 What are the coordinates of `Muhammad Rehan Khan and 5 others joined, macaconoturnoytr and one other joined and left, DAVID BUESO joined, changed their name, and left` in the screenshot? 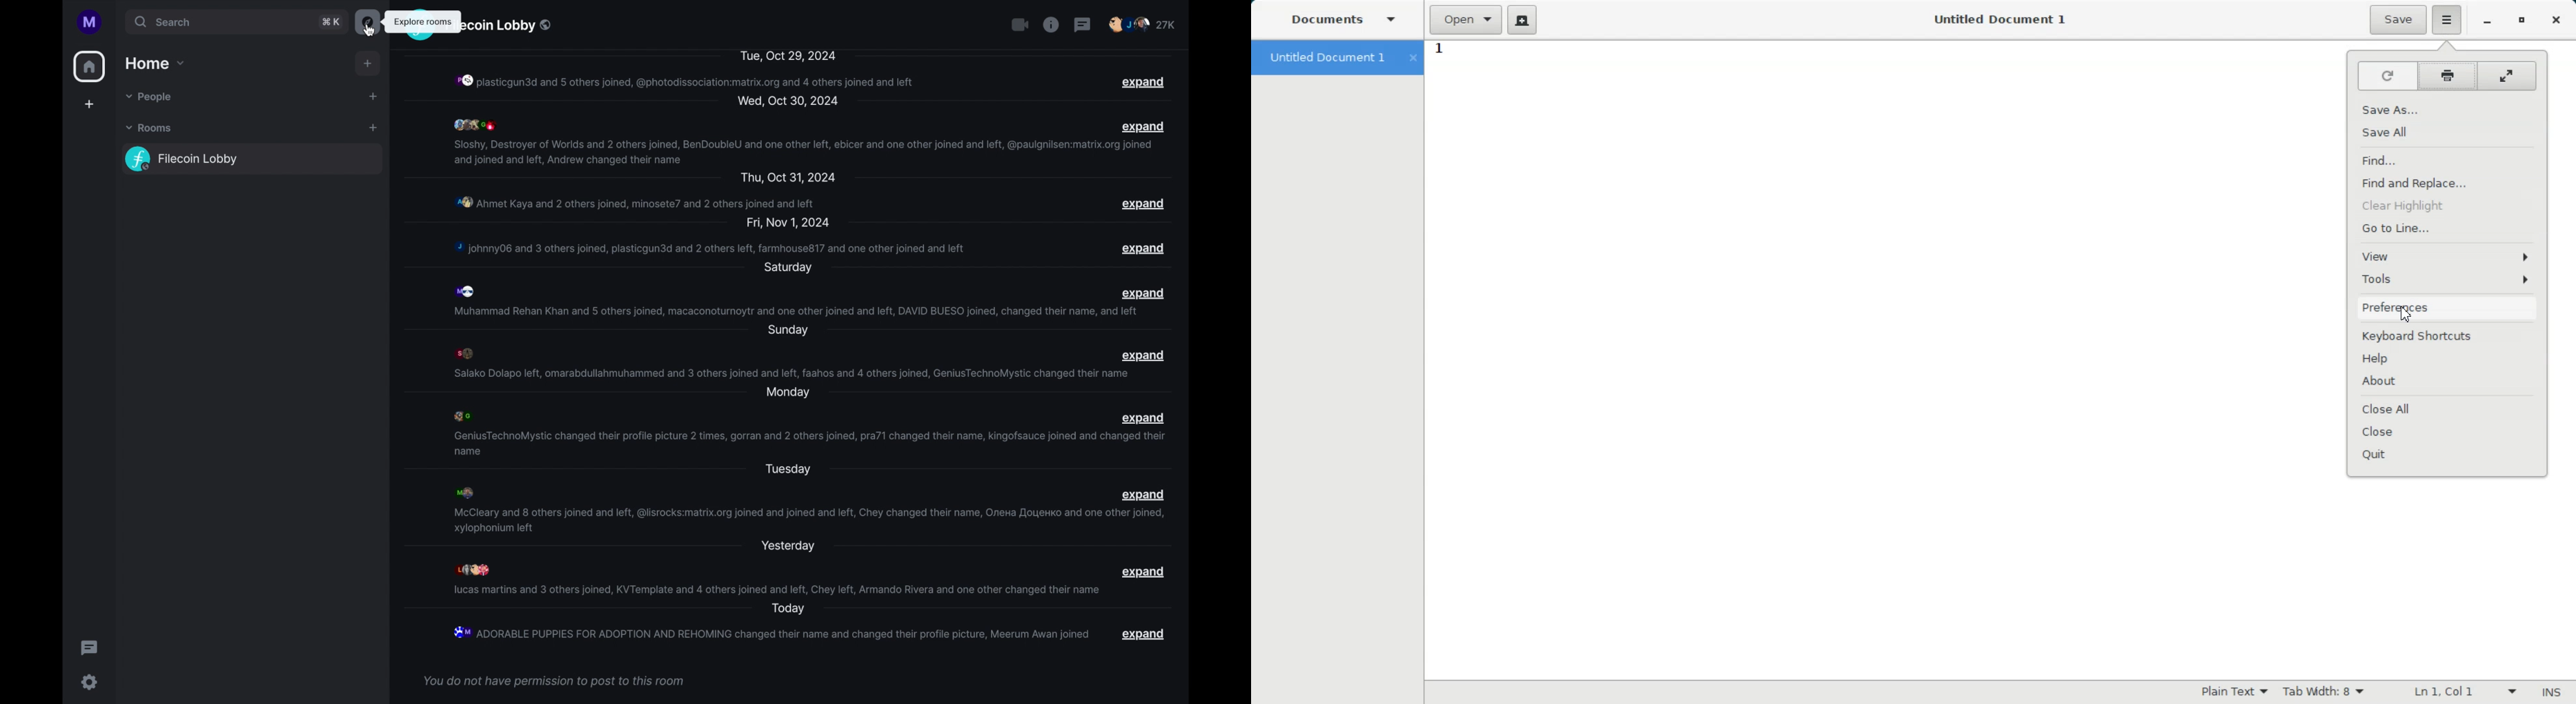 It's located at (796, 312).